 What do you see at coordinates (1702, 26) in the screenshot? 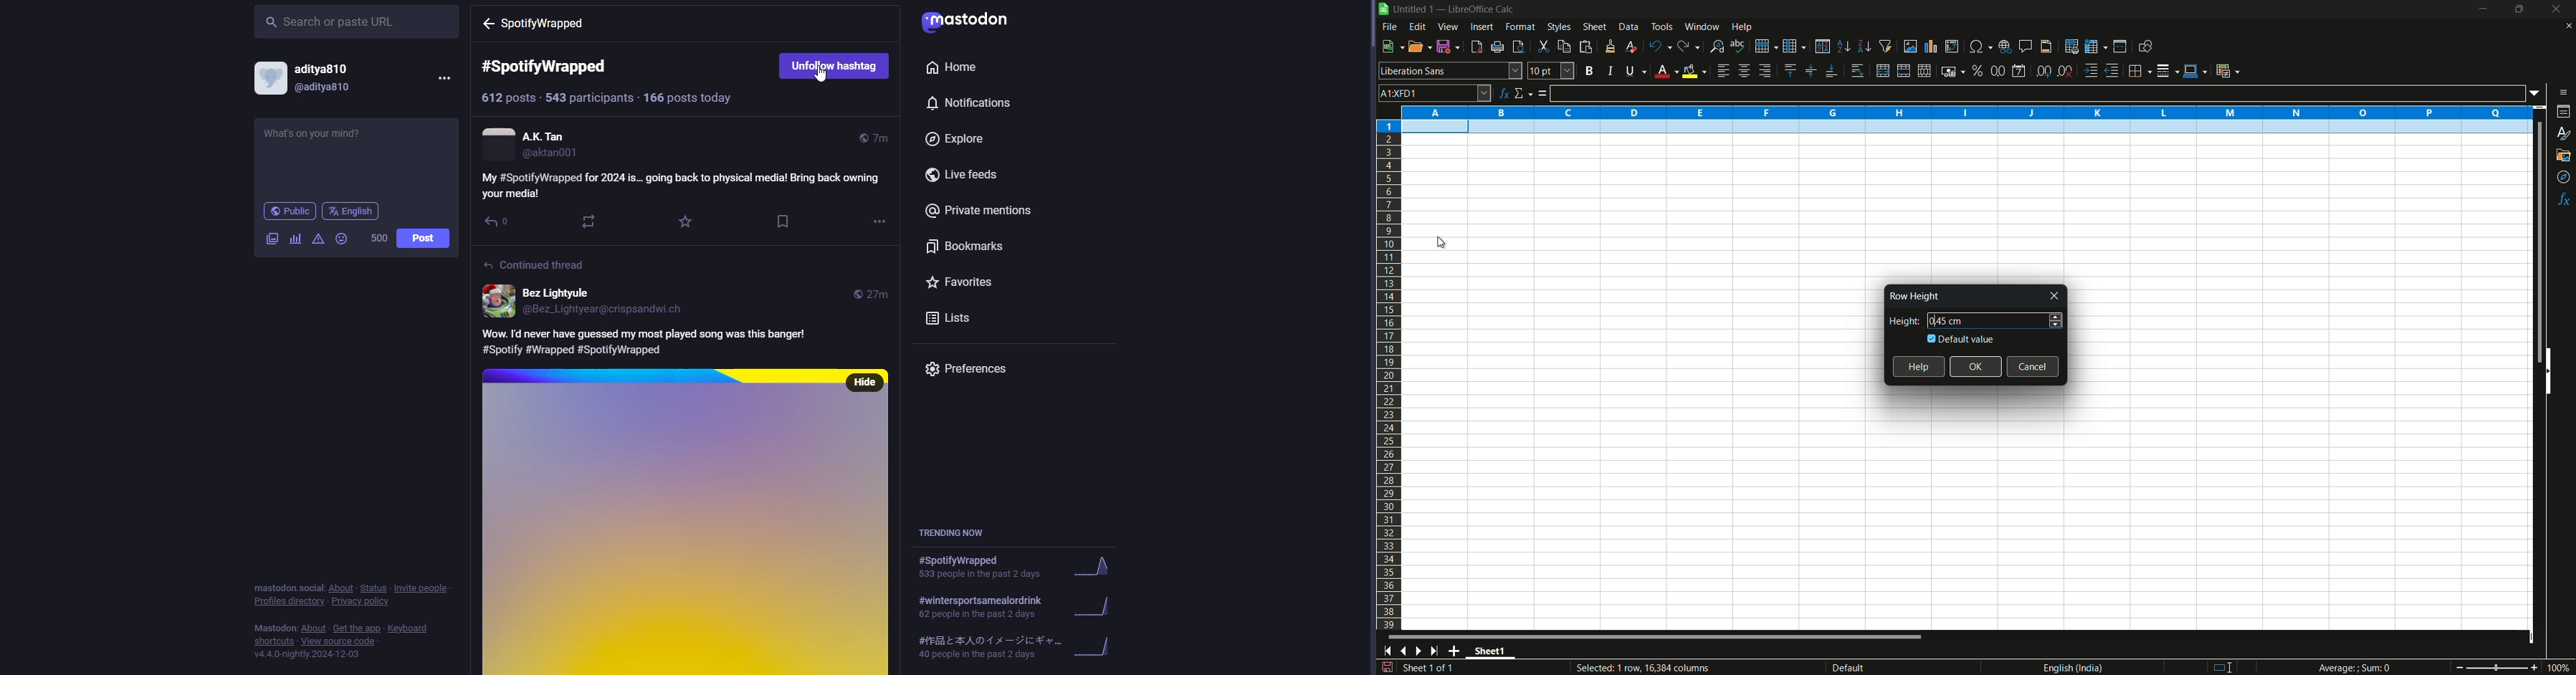
I see `window menu` at bounding box center [1702, 26].